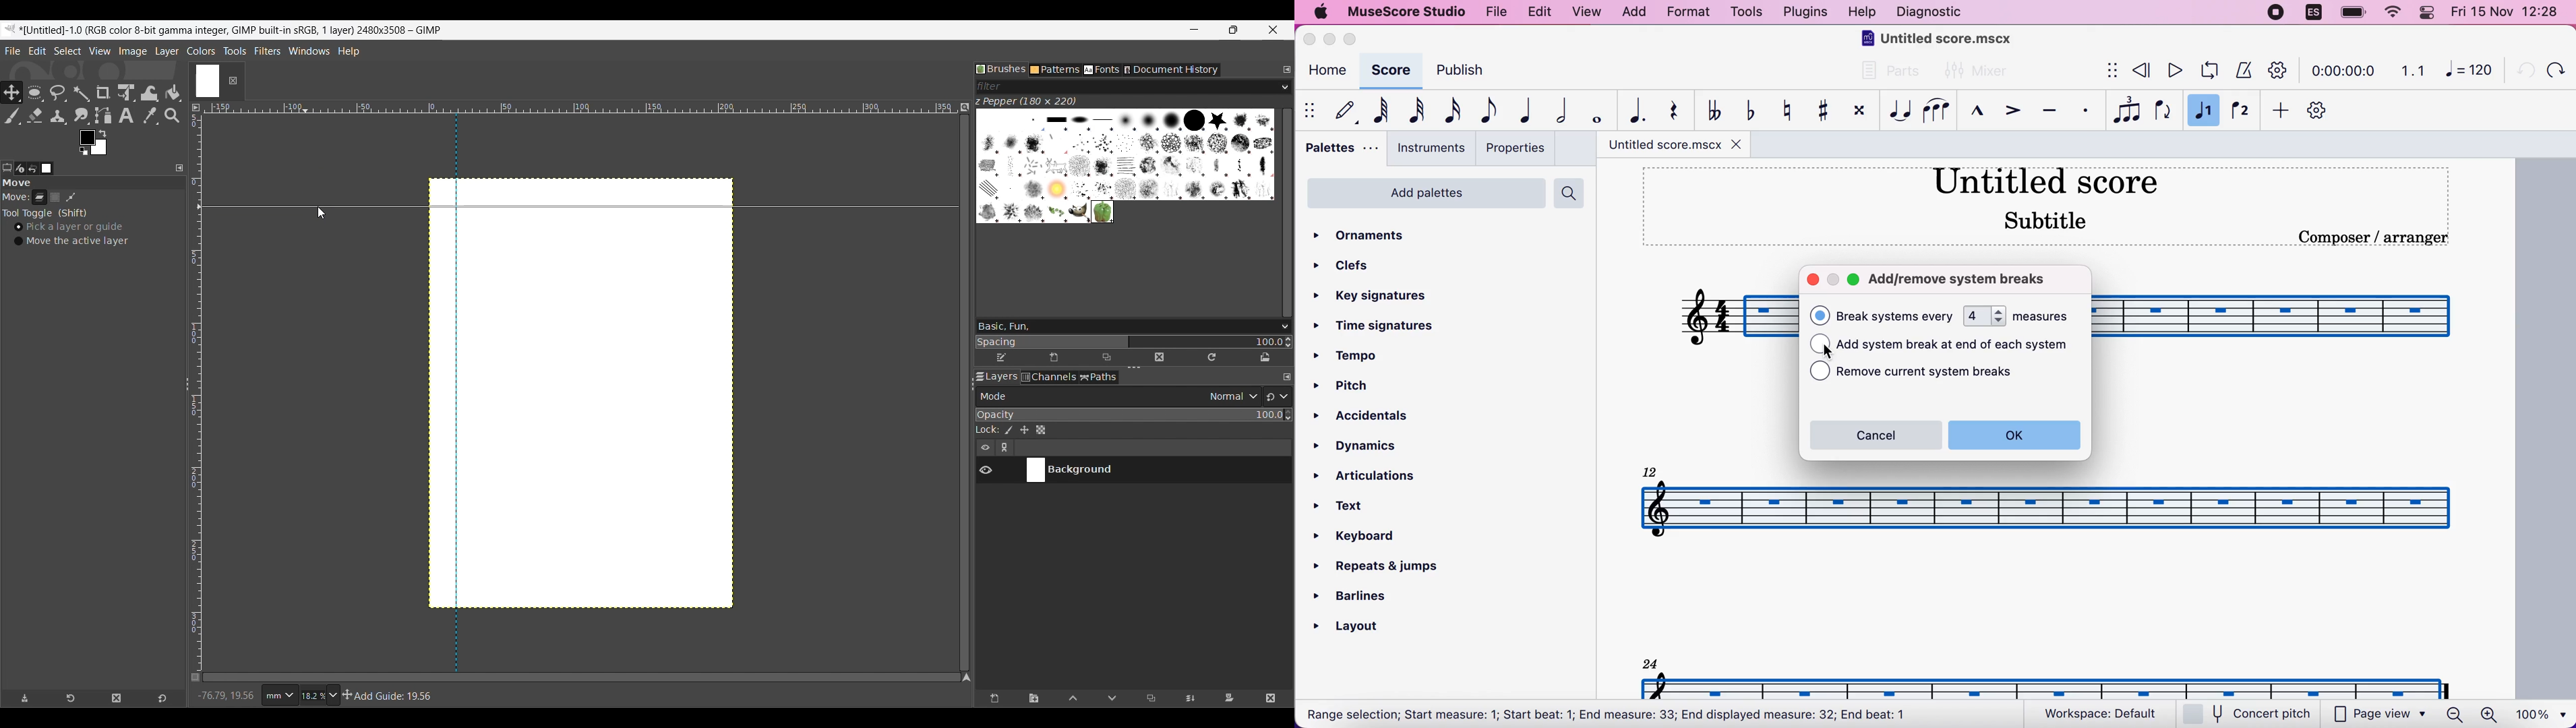  What do you see at coordinates (1977, 72) in the screenshot?
I see `mixer` at bounding box center [1977, 72].